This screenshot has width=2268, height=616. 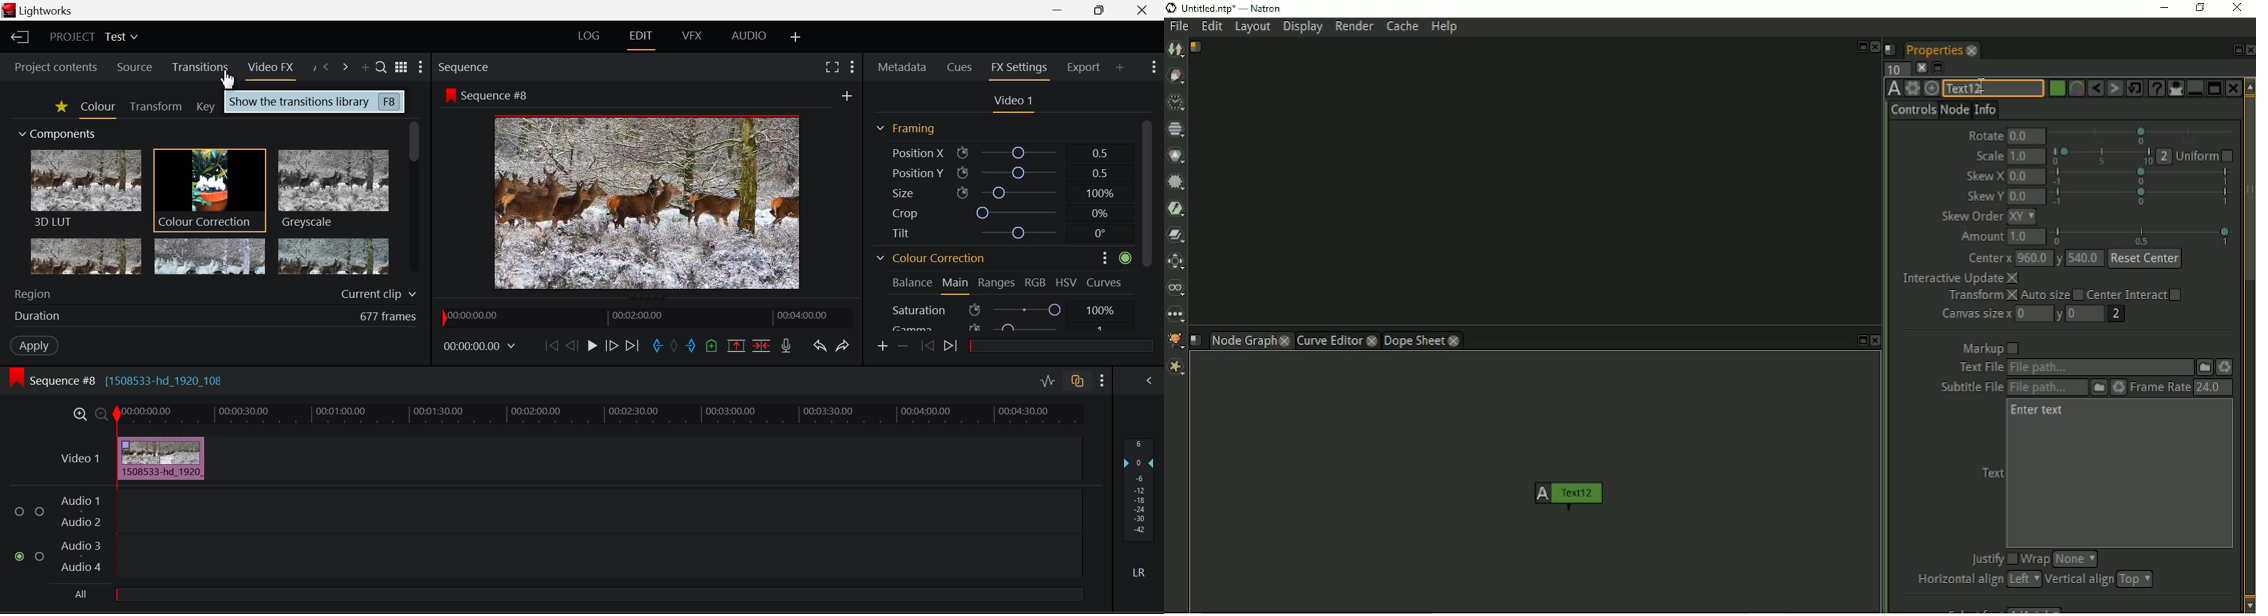 I want to click on Region, so click(x=215, y=294).